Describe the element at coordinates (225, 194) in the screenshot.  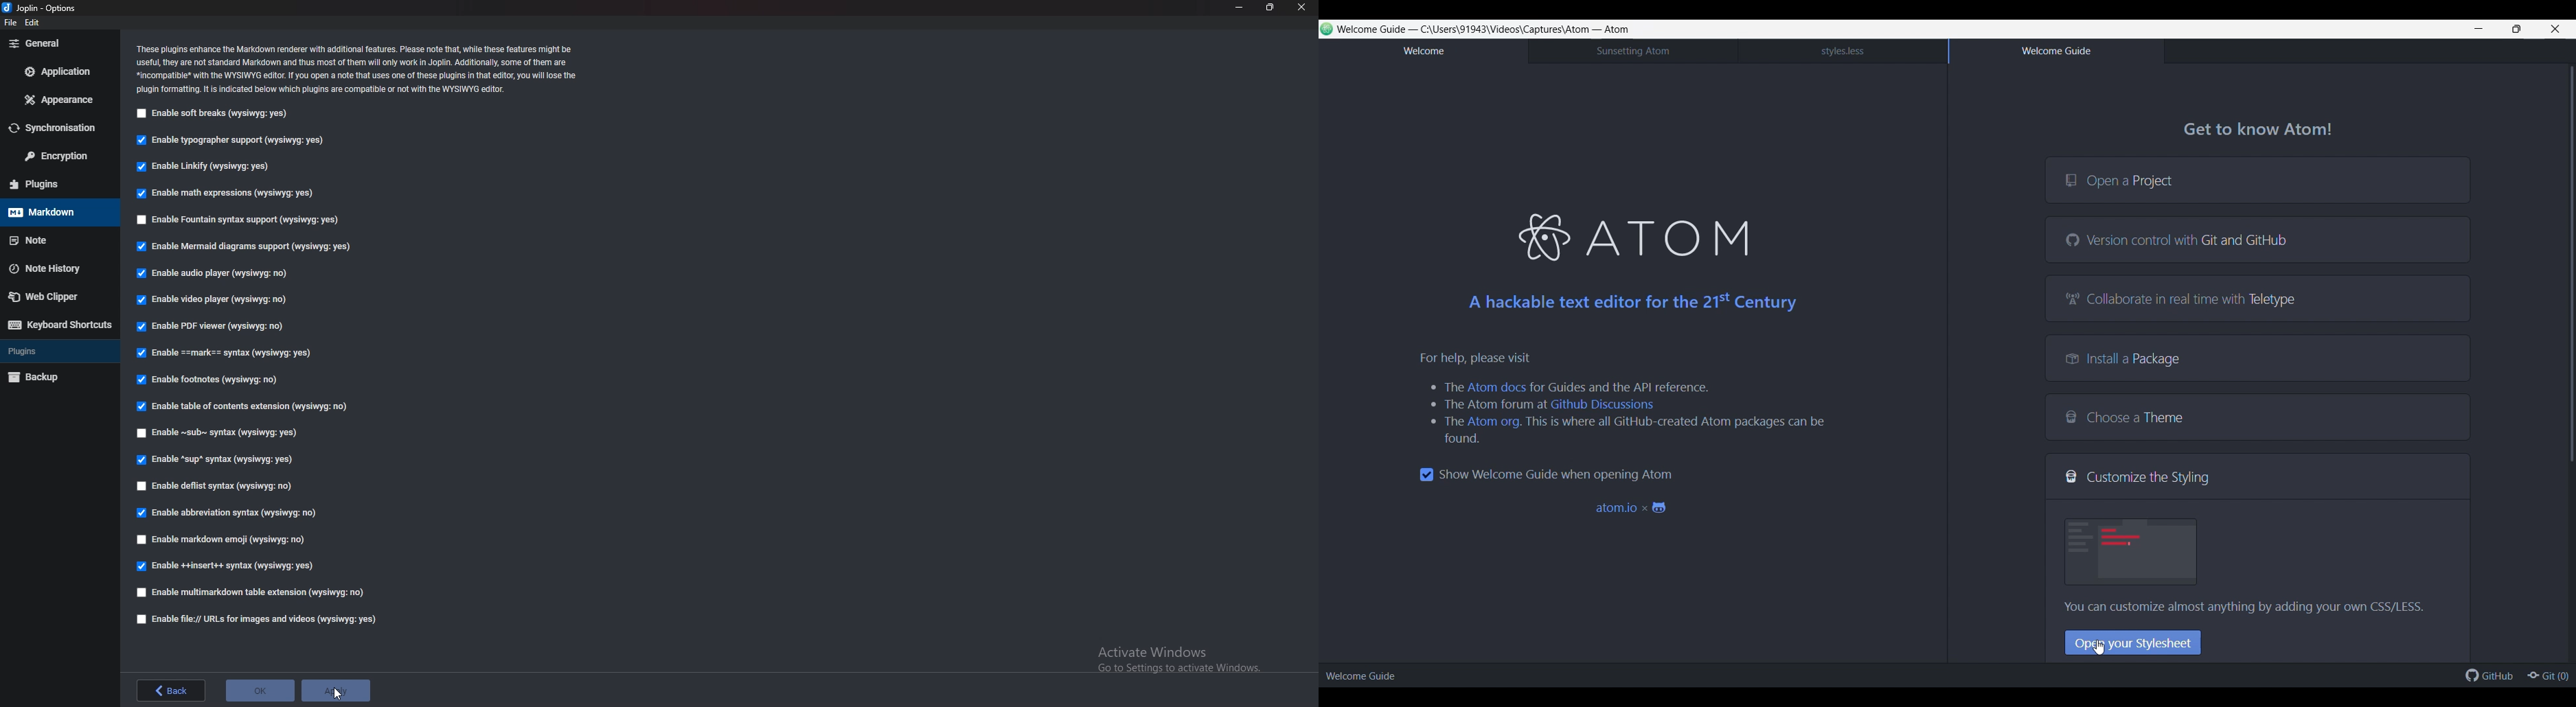
I see `` at that location.